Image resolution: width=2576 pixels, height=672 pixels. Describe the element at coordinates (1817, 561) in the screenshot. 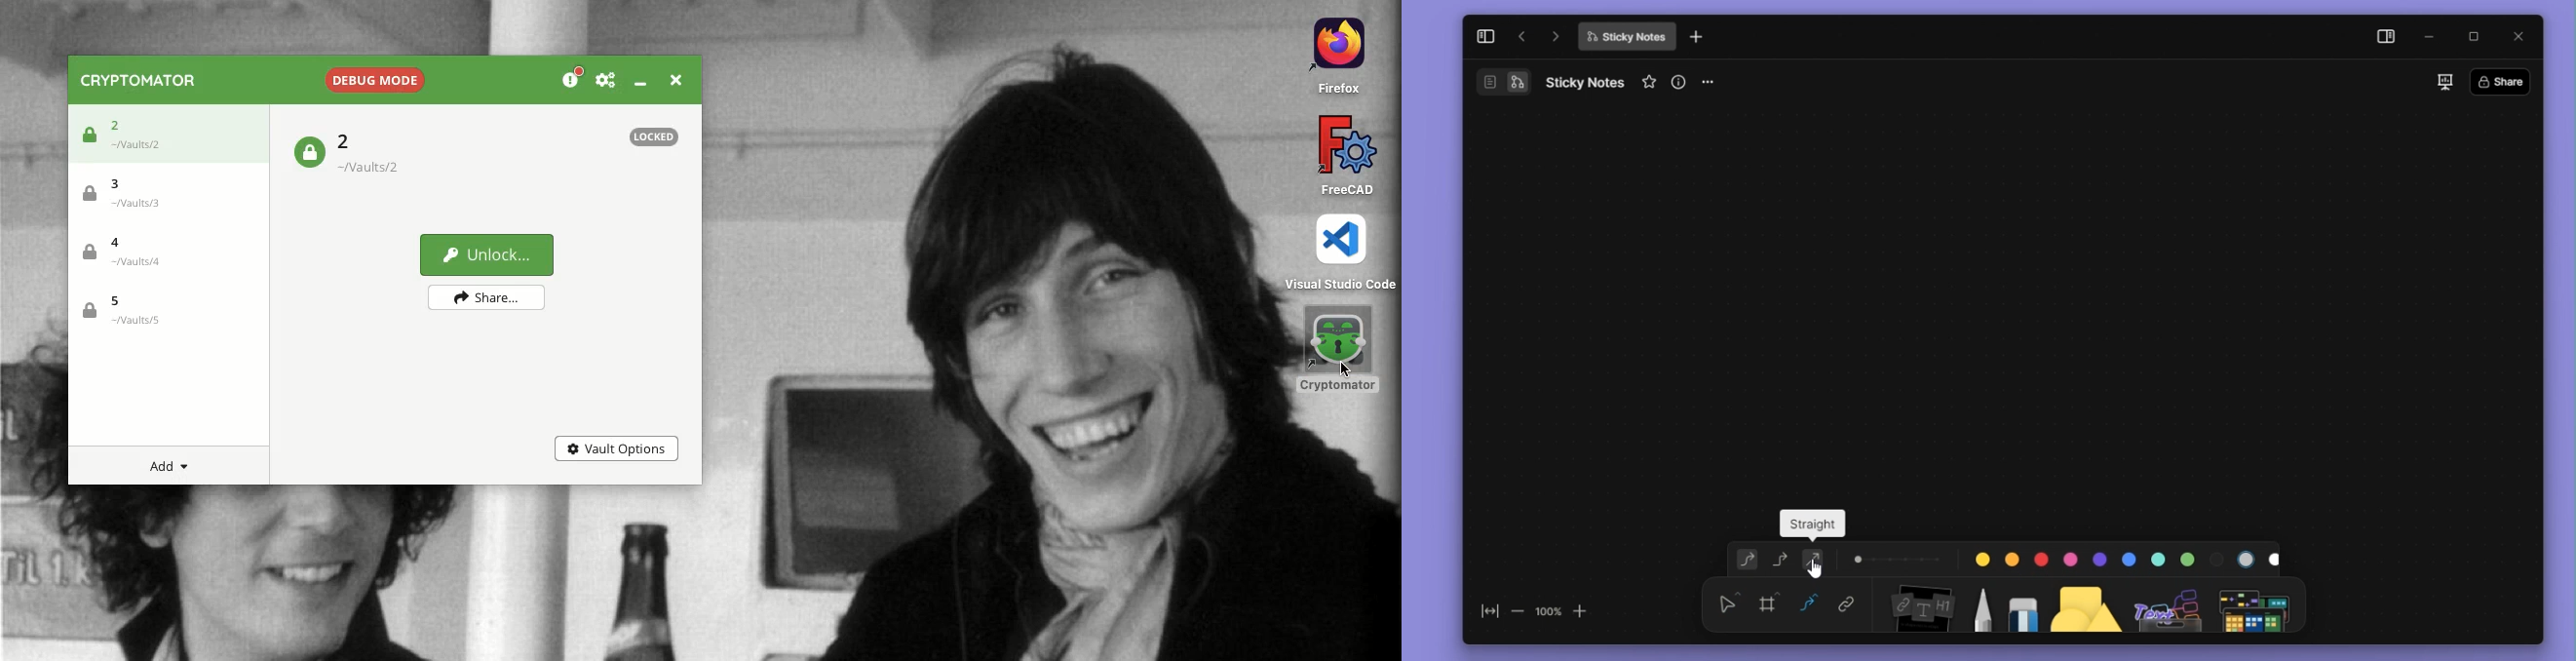

I see `straight` at that location.